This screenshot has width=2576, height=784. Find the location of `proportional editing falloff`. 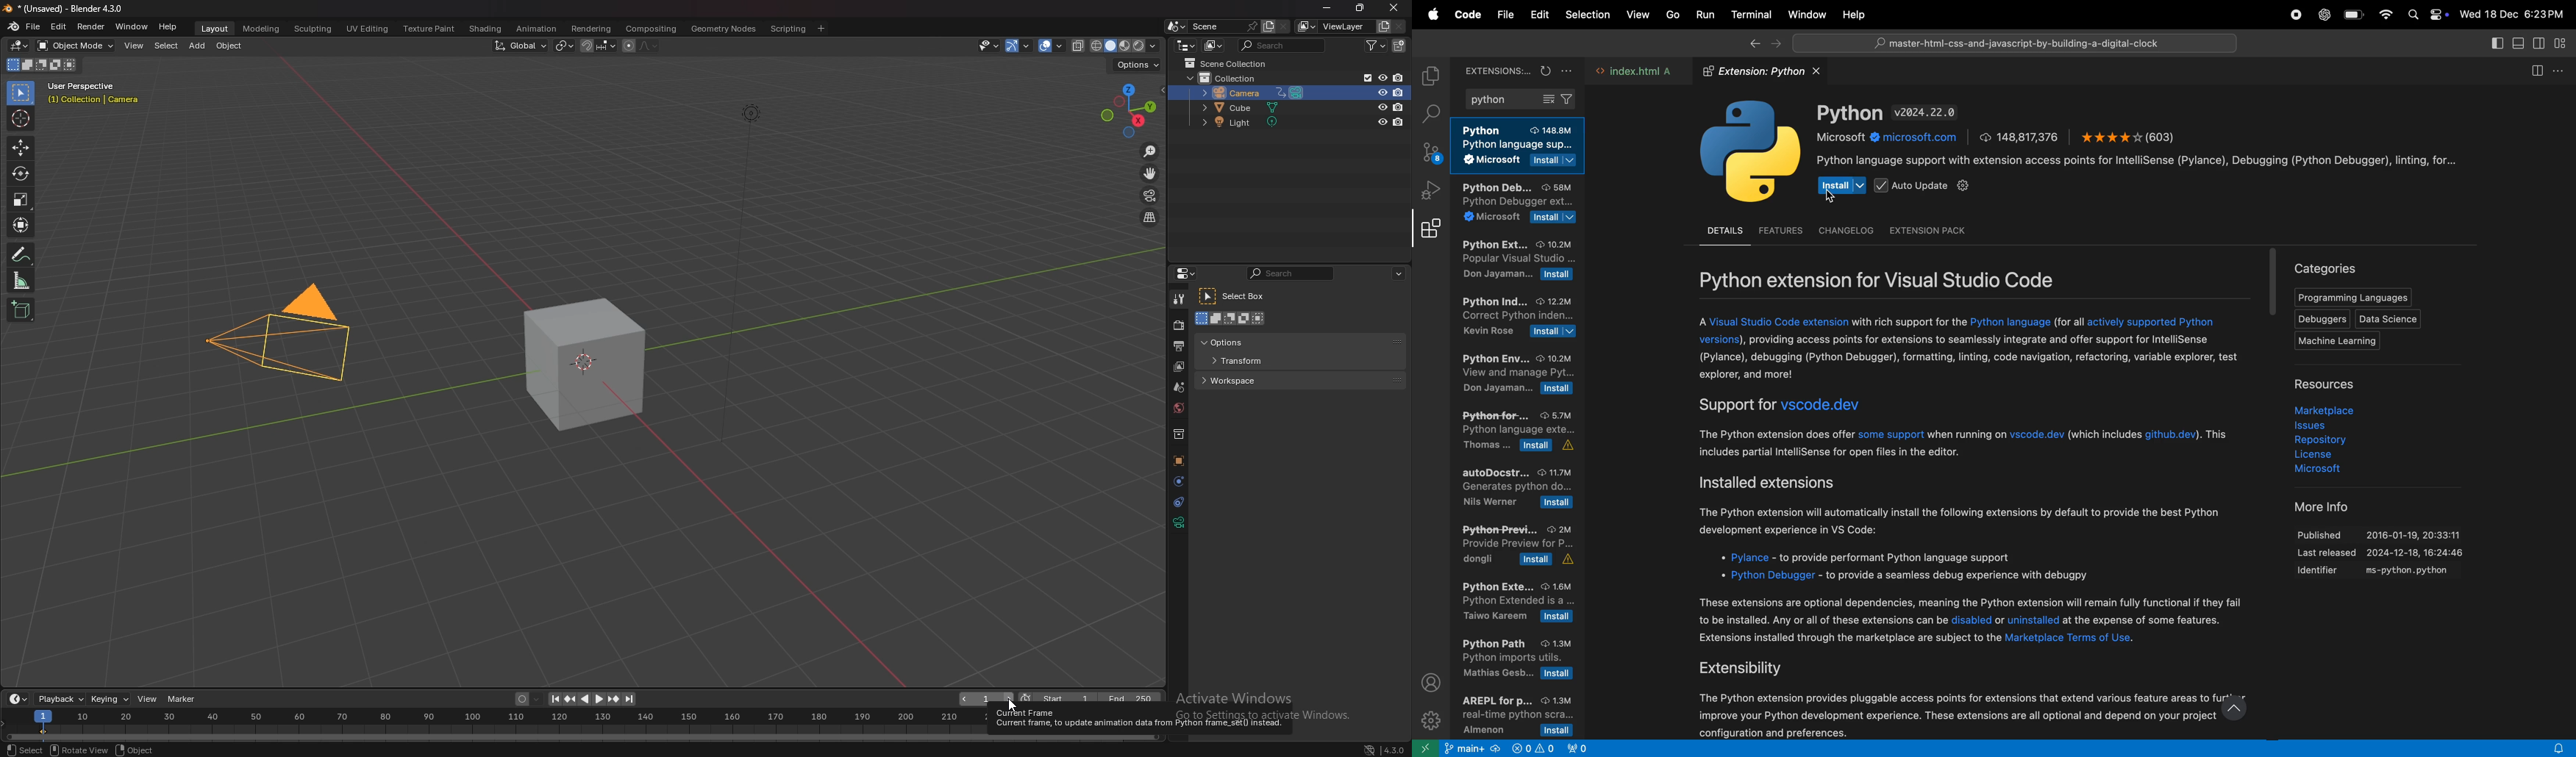

proportional editing falloff is located at coordinates (651, 45).